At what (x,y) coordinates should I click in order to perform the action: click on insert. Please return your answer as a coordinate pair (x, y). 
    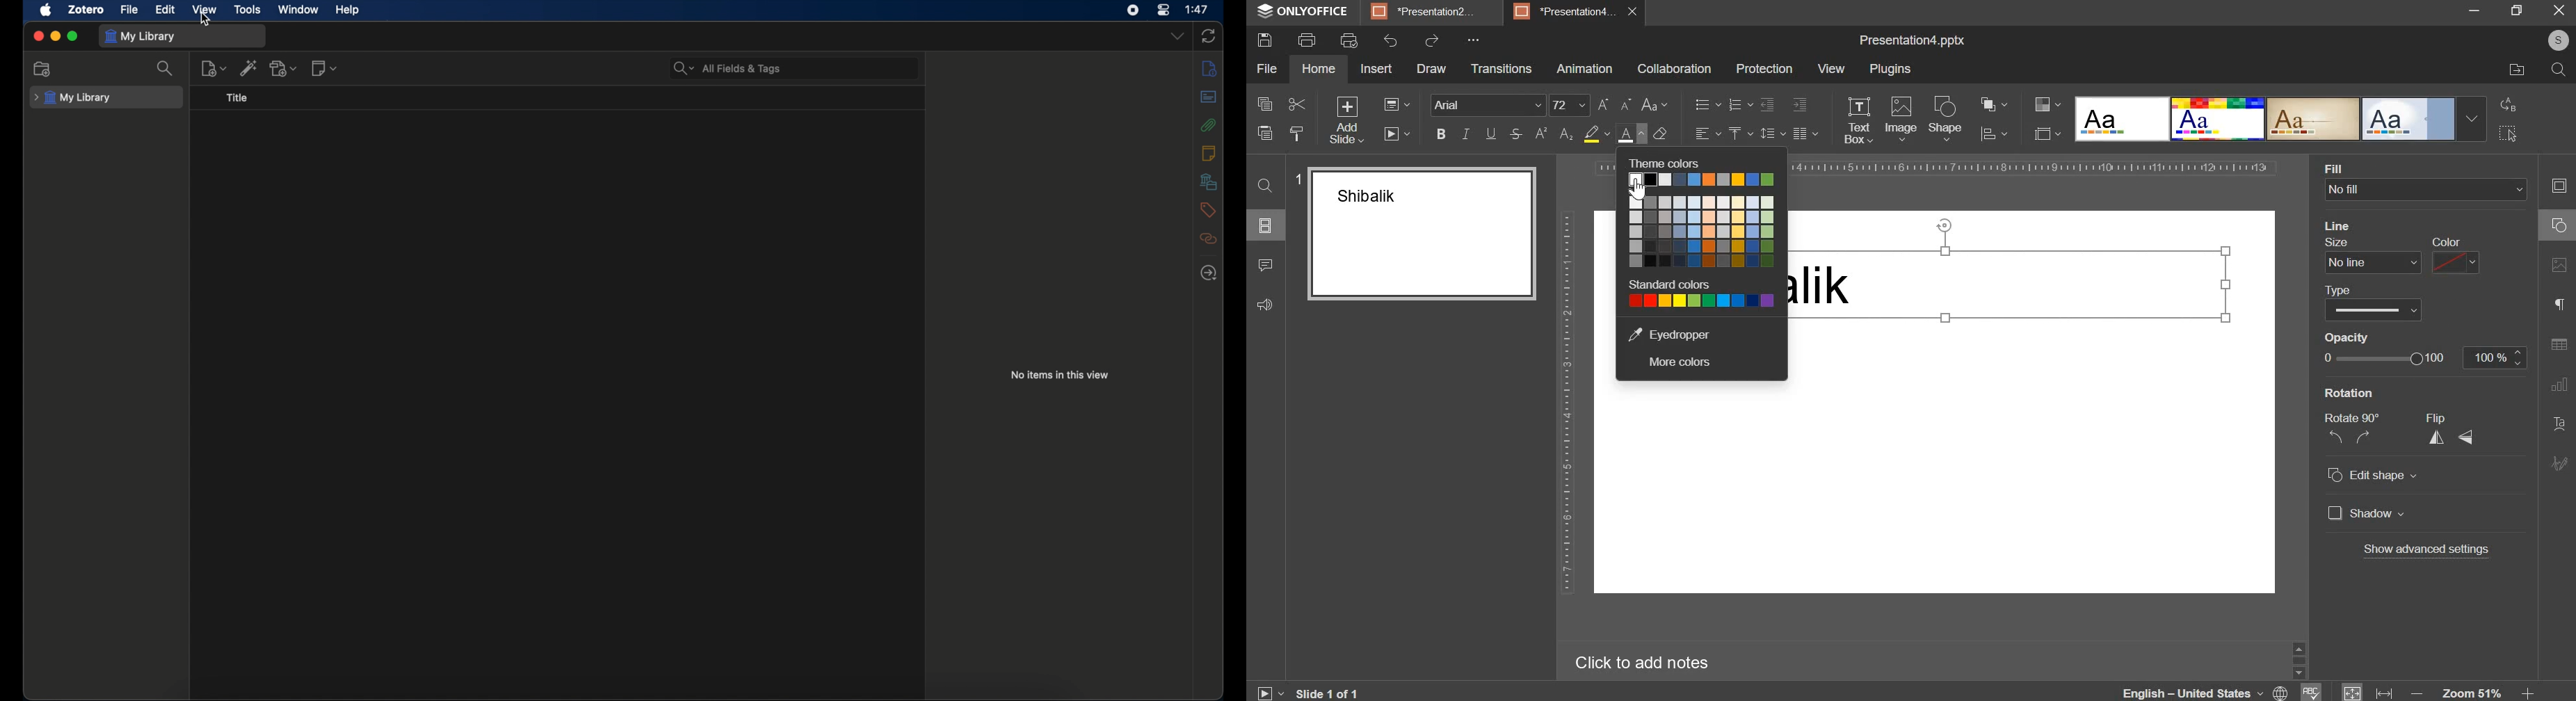
    Looking at the image, I should click on (1377, 68).